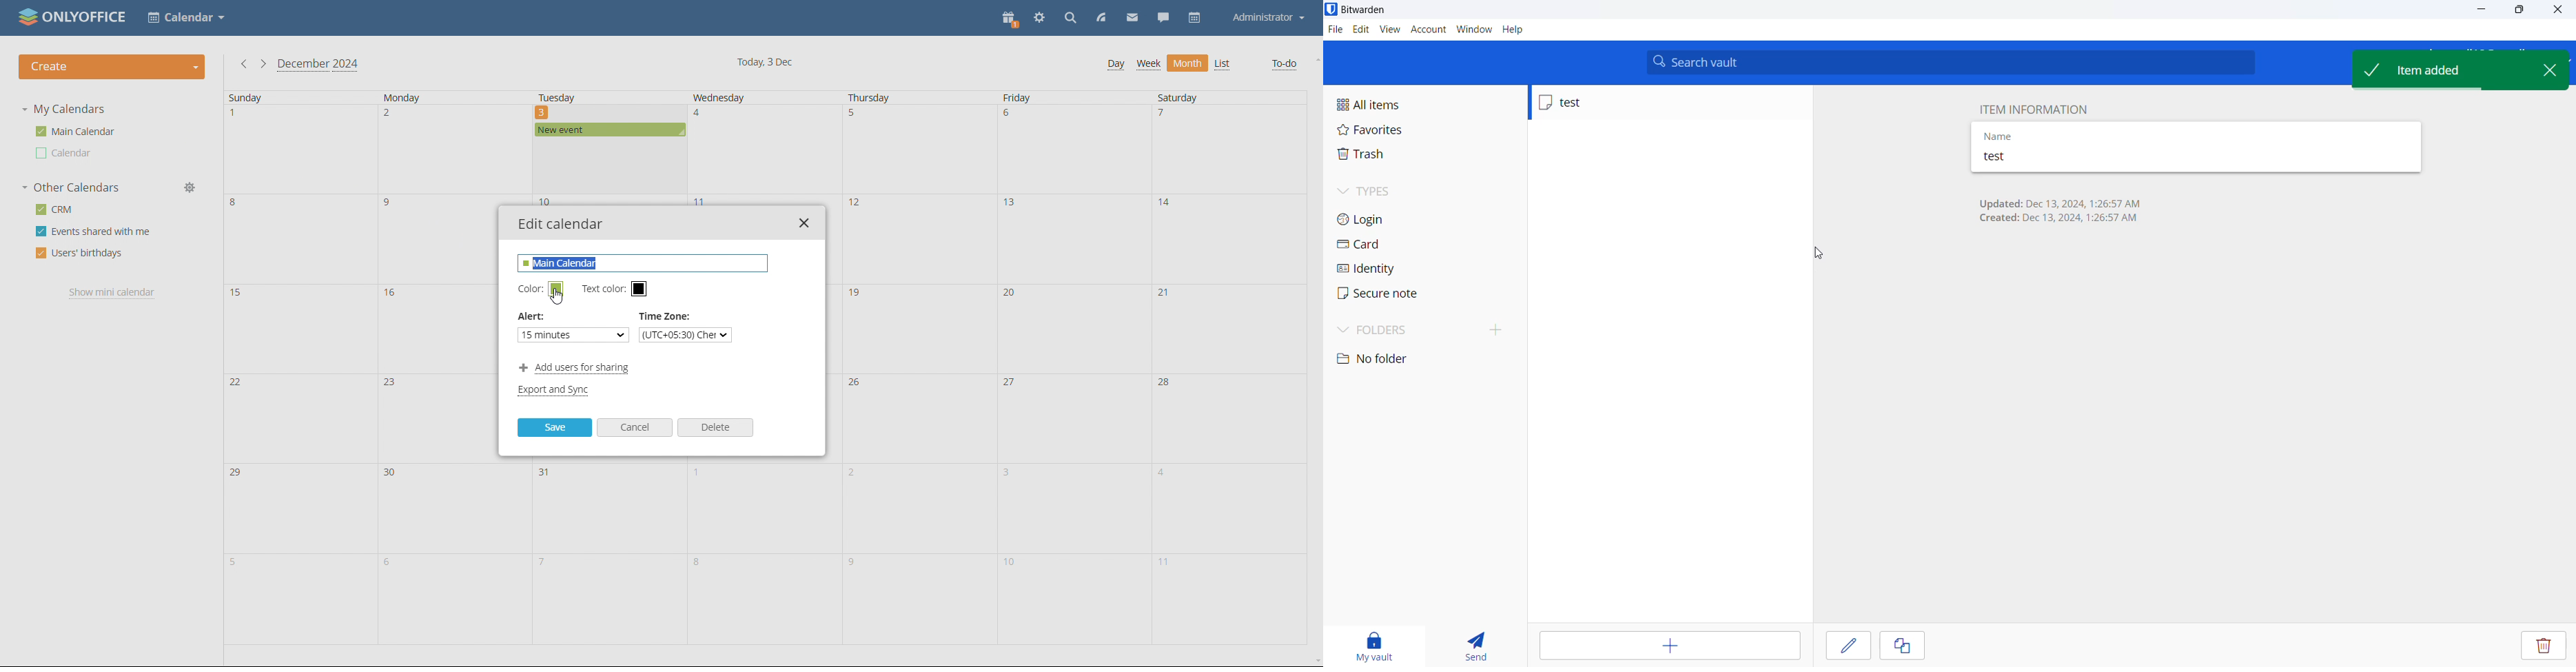 Image resolution: width=2576 pixels, height=672 pixels. What do you see at coordinates (1396, 105) in the screenshot?
I see `all items` at bounding box center [1396, 105].